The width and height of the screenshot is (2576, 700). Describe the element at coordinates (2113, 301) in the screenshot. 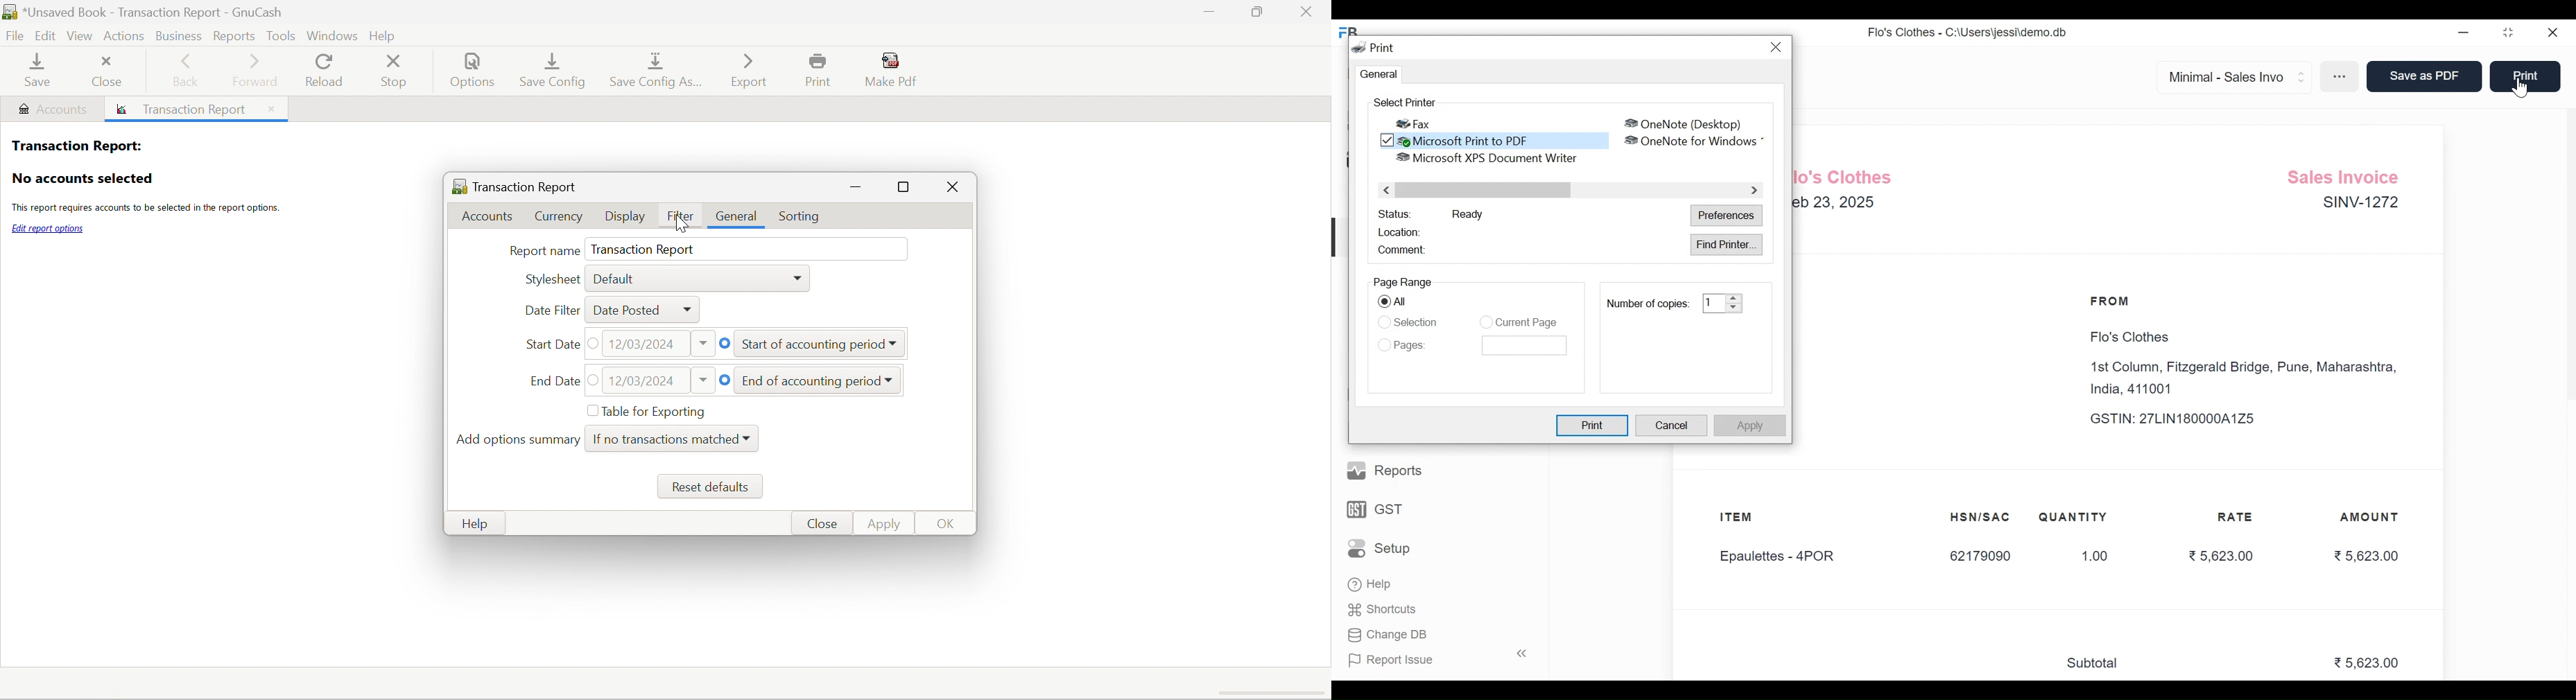

I see `FROM` at that location.